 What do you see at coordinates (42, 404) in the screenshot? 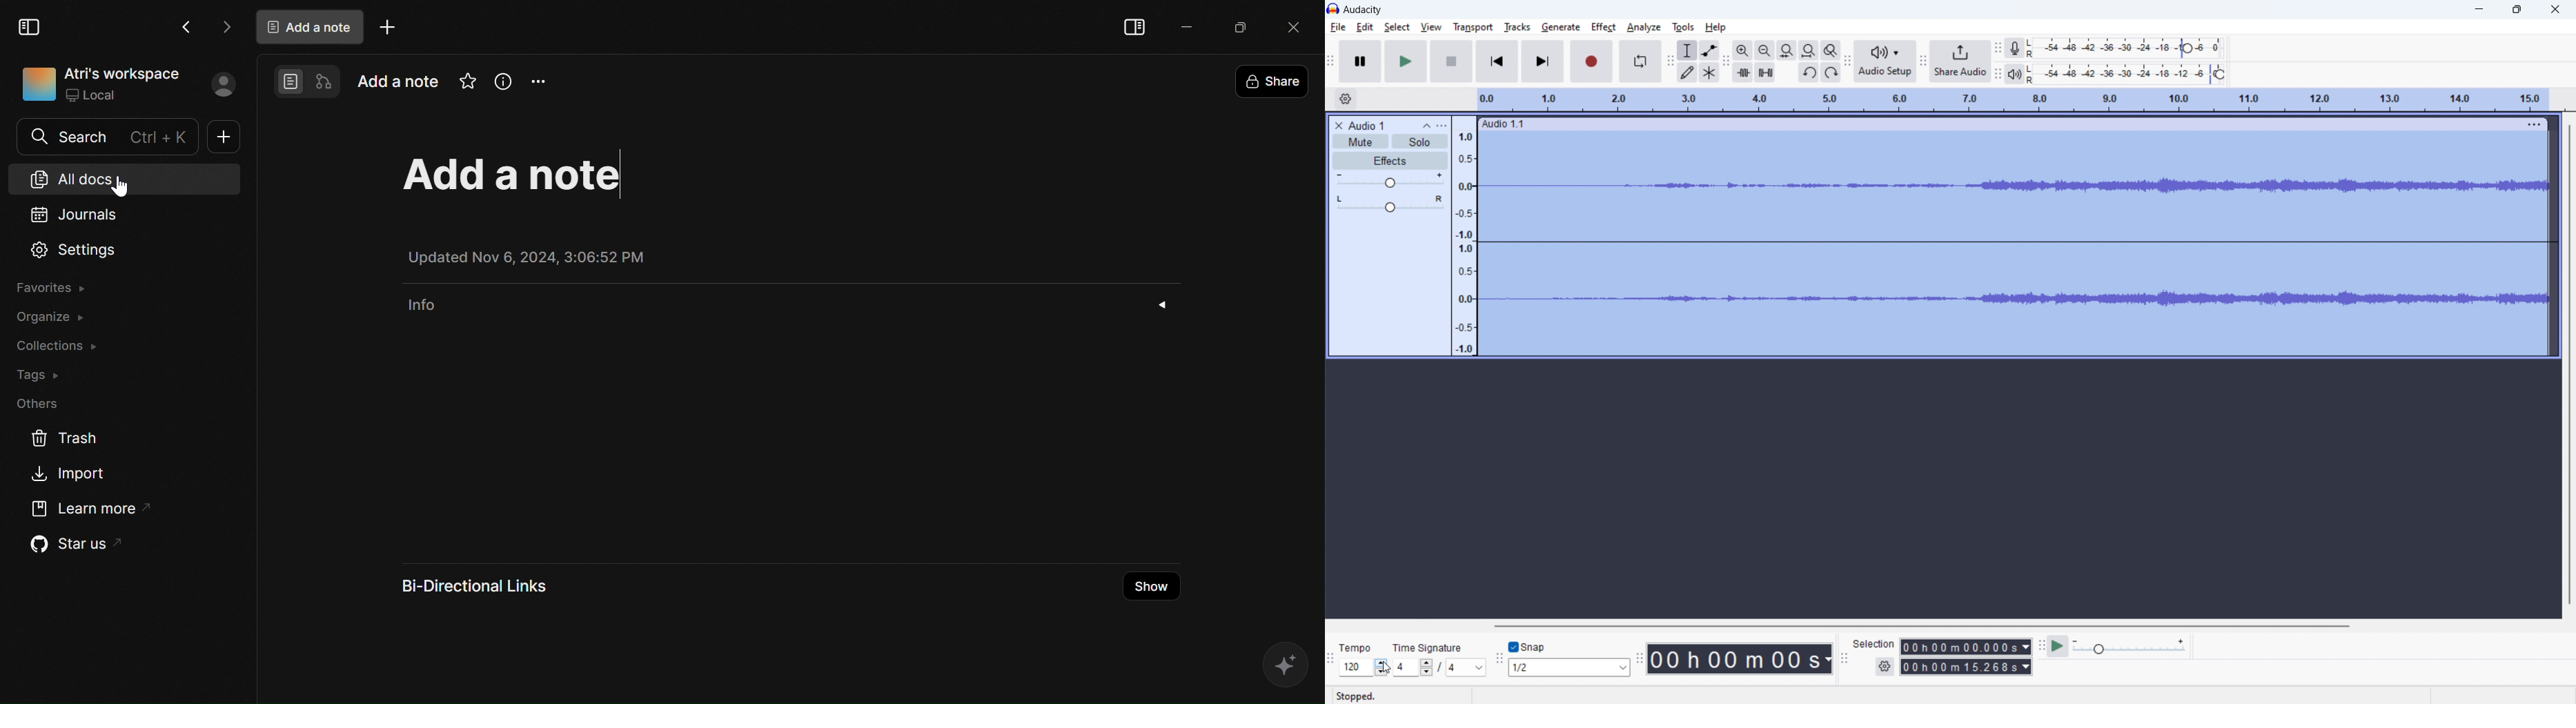
I see `Others` at bounding box center [42, 404].